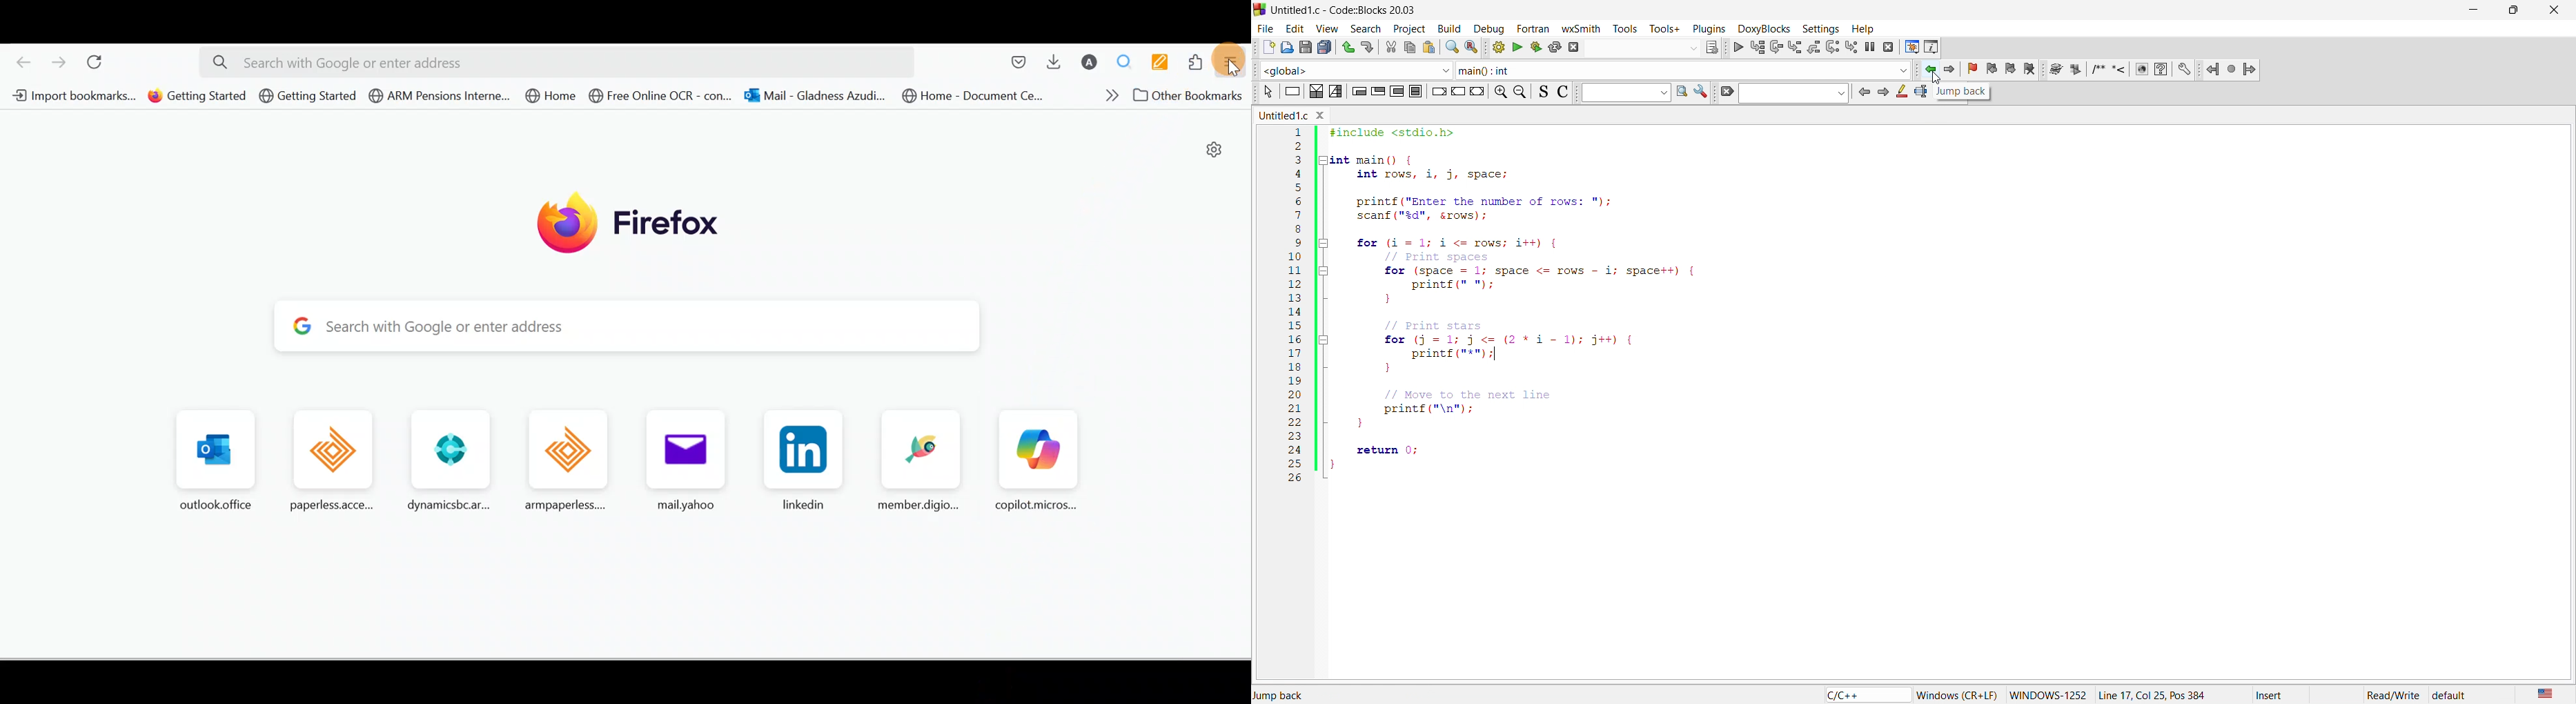  I want to click on Show more bookmarks, so click(1108, 95).